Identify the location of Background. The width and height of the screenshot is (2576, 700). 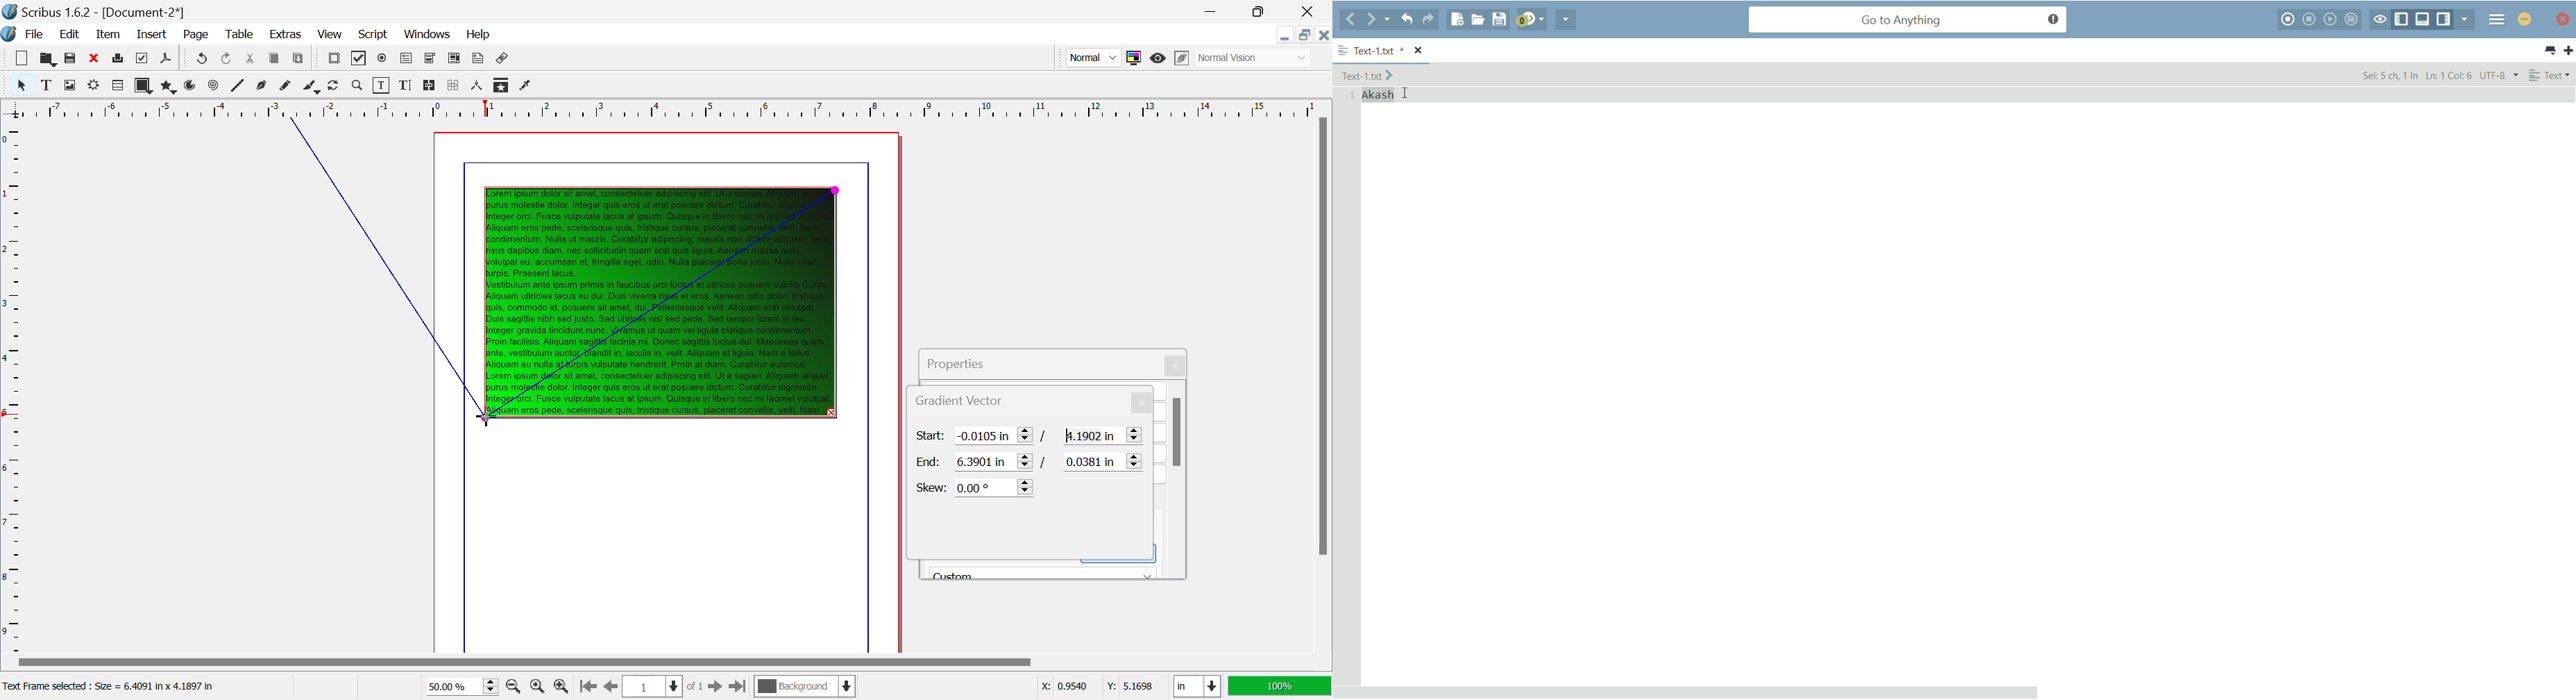
(804, 688).